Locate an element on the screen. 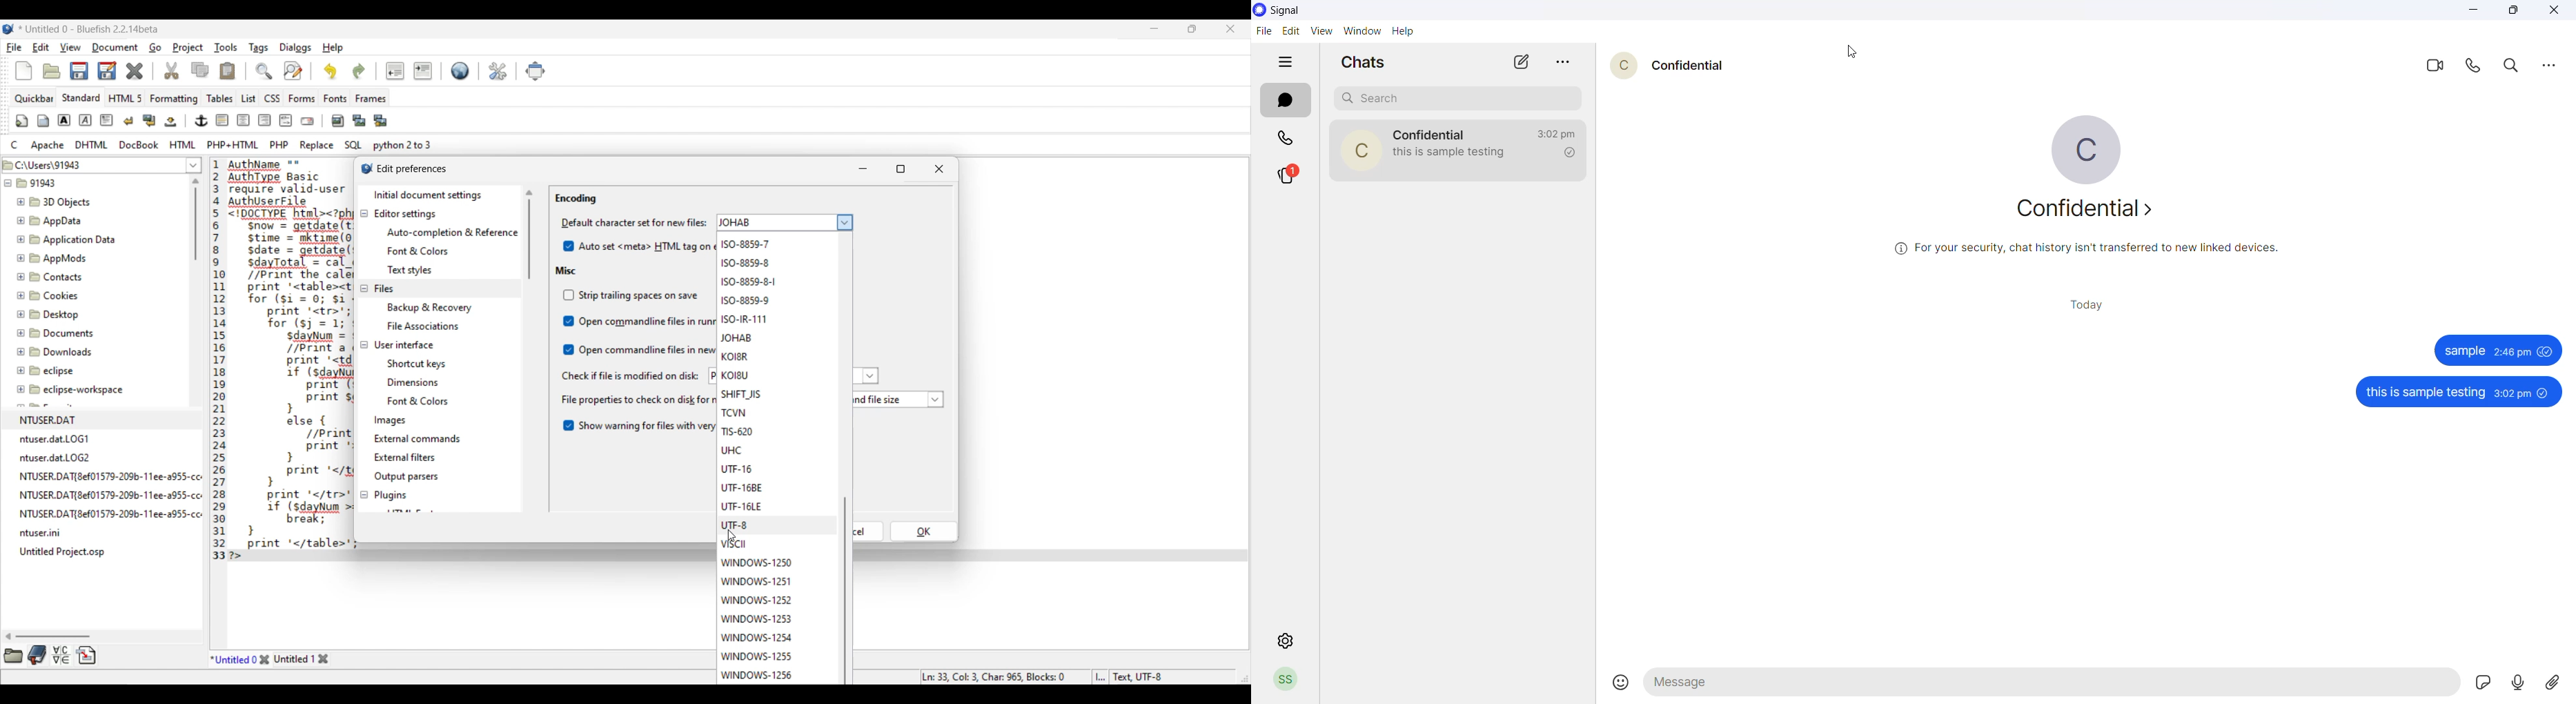  about contact is located at coordinates (2090, 212).